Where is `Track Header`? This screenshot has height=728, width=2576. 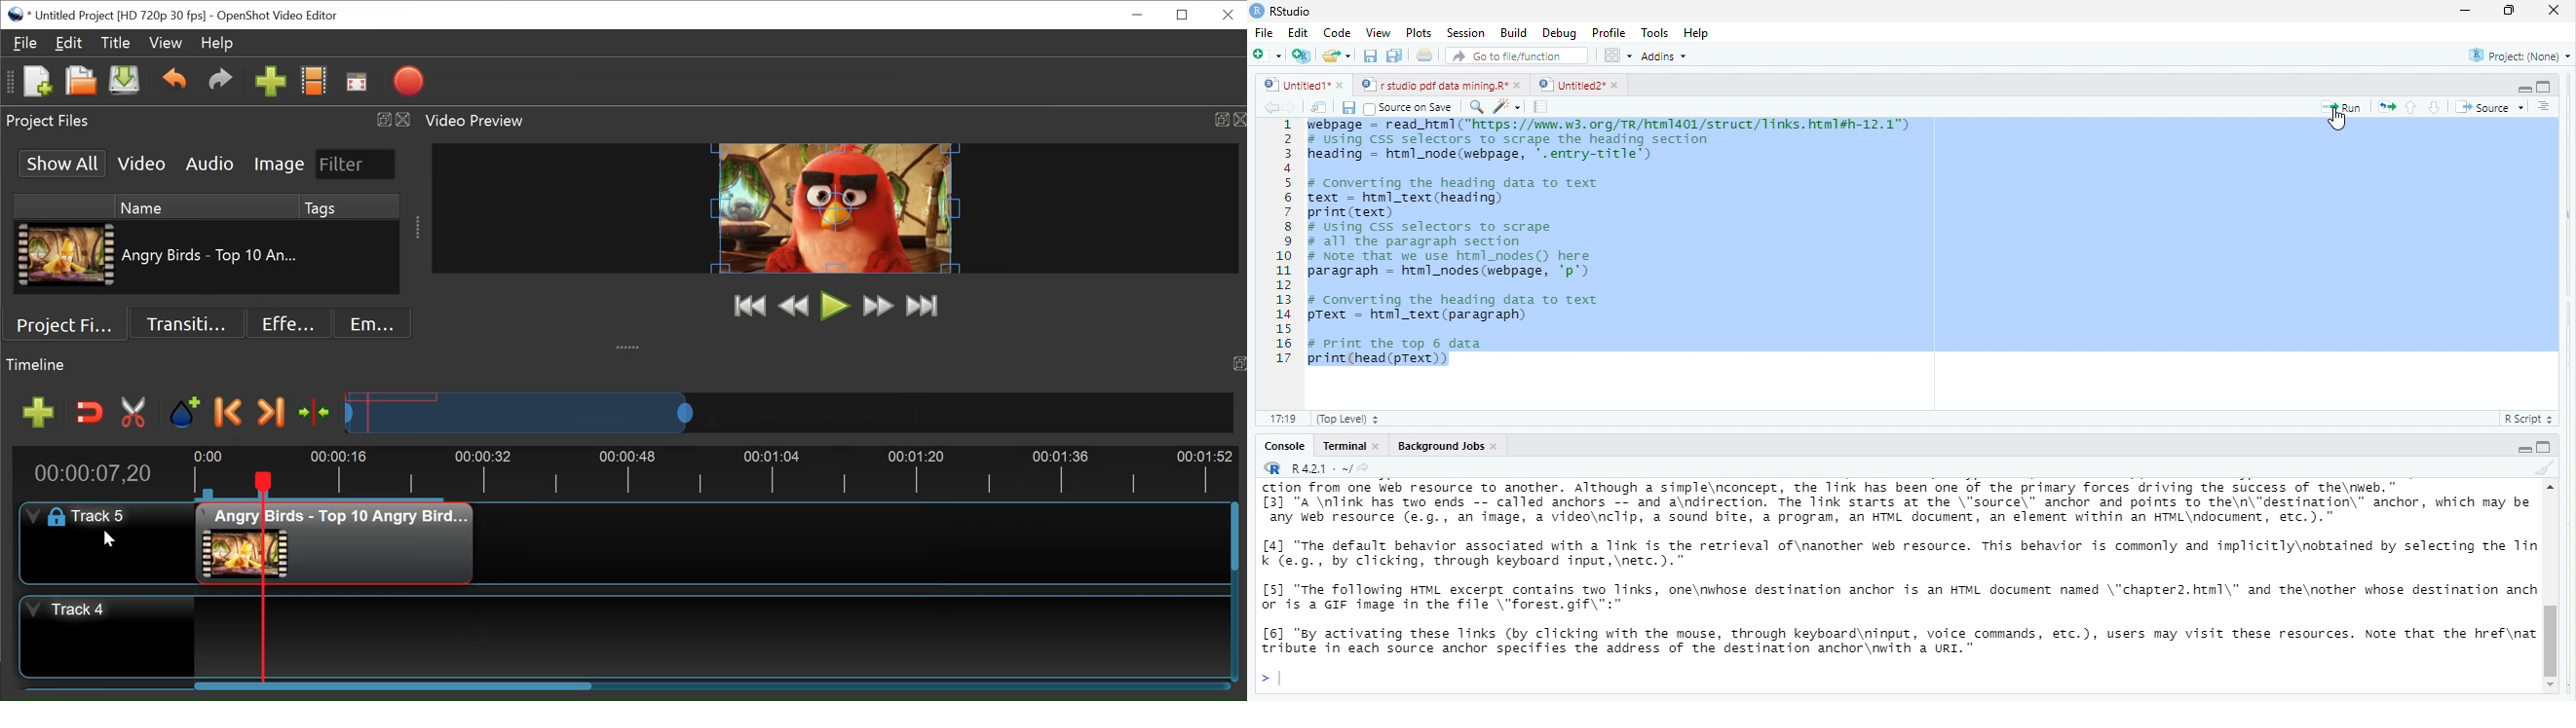 Track Header is located at coordinates (105, 517).